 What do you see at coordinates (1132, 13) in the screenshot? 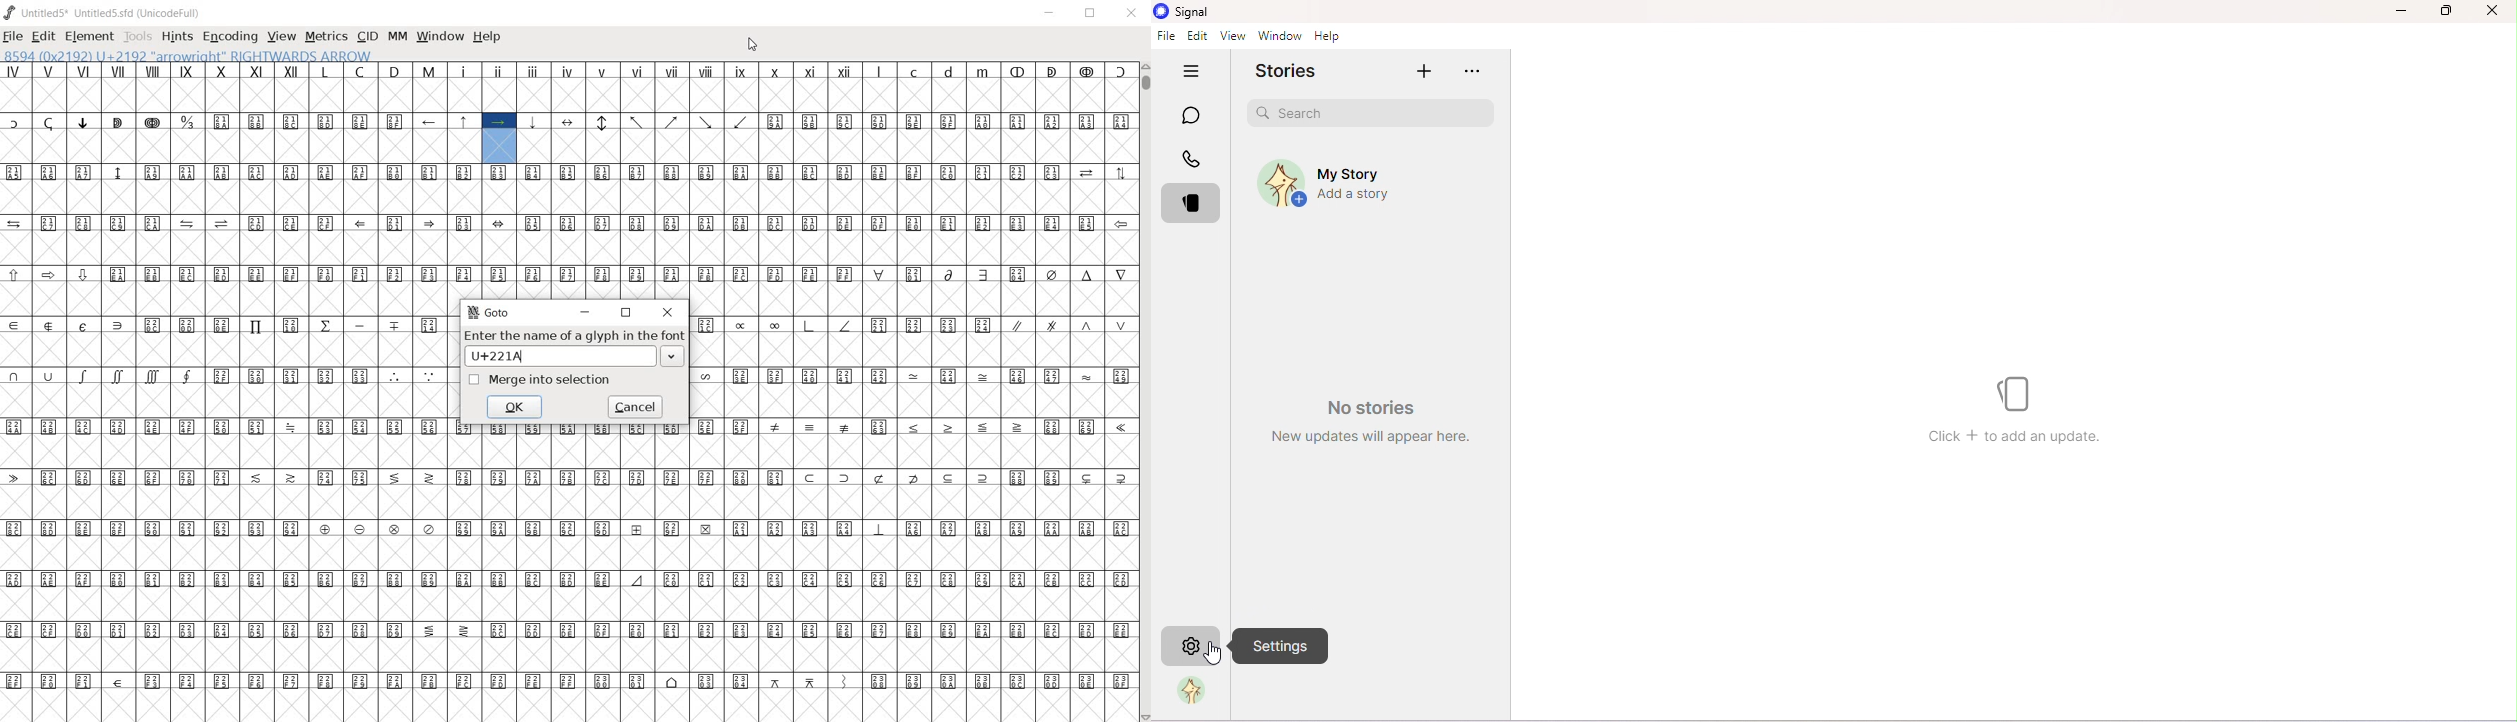
I see `CLOSE` at bounding box center [1132, 13].